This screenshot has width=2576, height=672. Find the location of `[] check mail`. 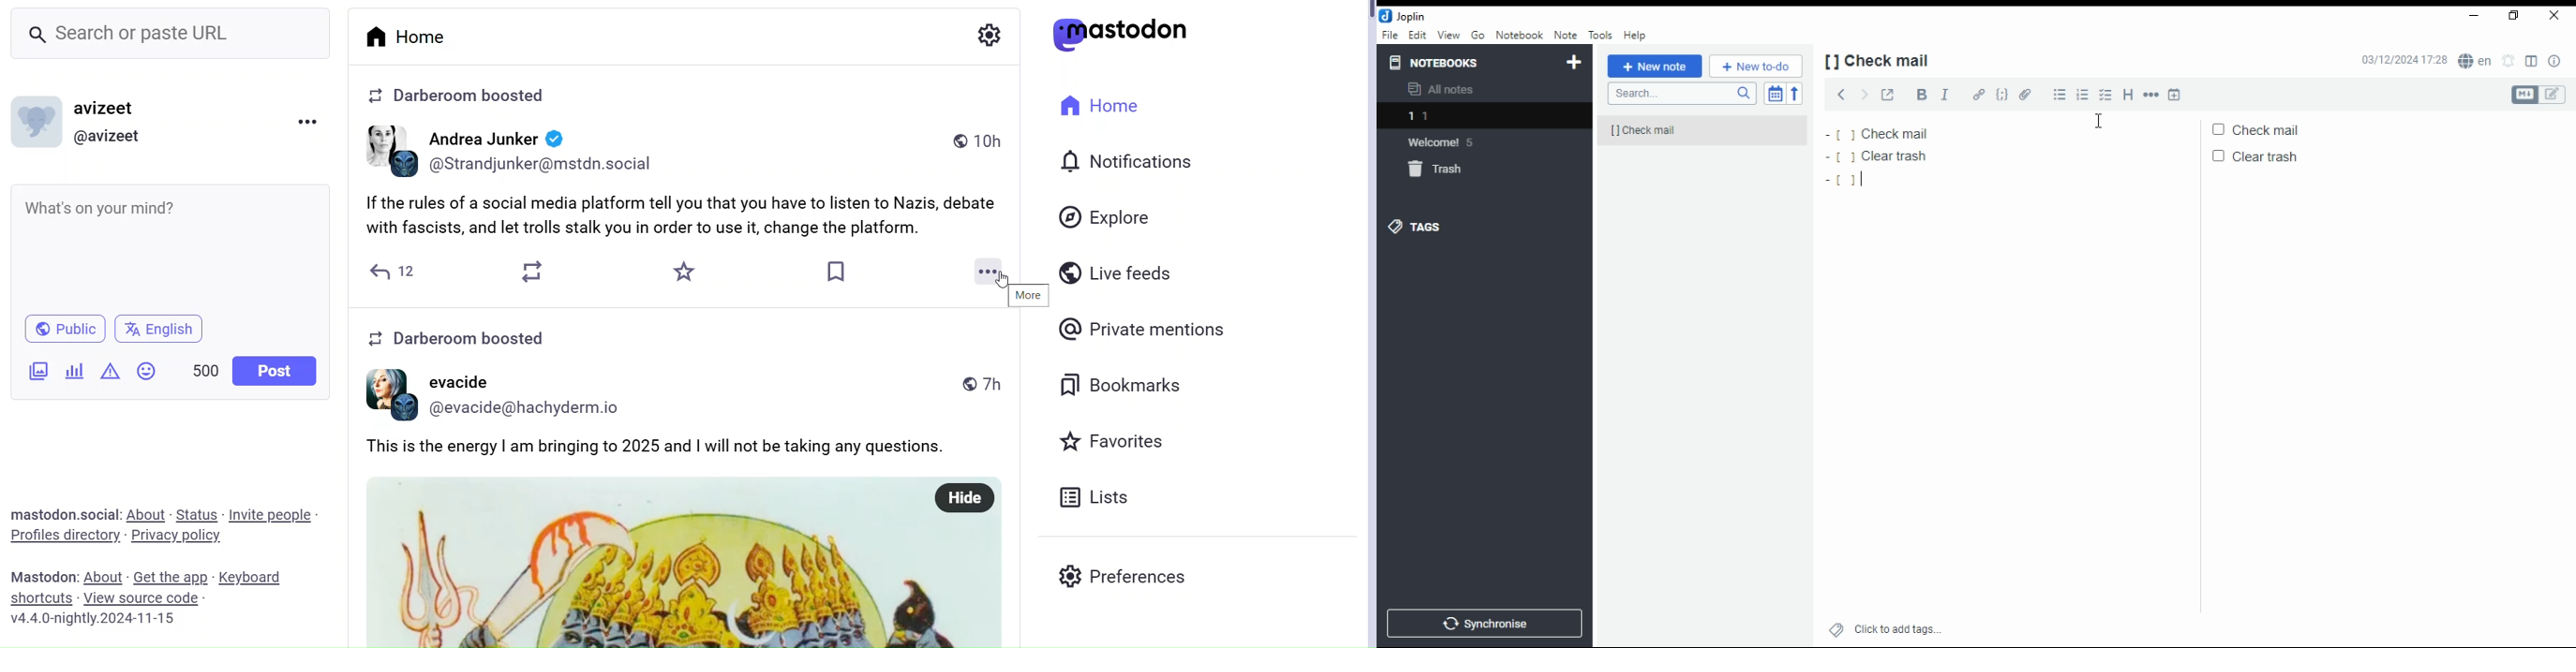

[] check mail is located at coordinates (1884, 60).